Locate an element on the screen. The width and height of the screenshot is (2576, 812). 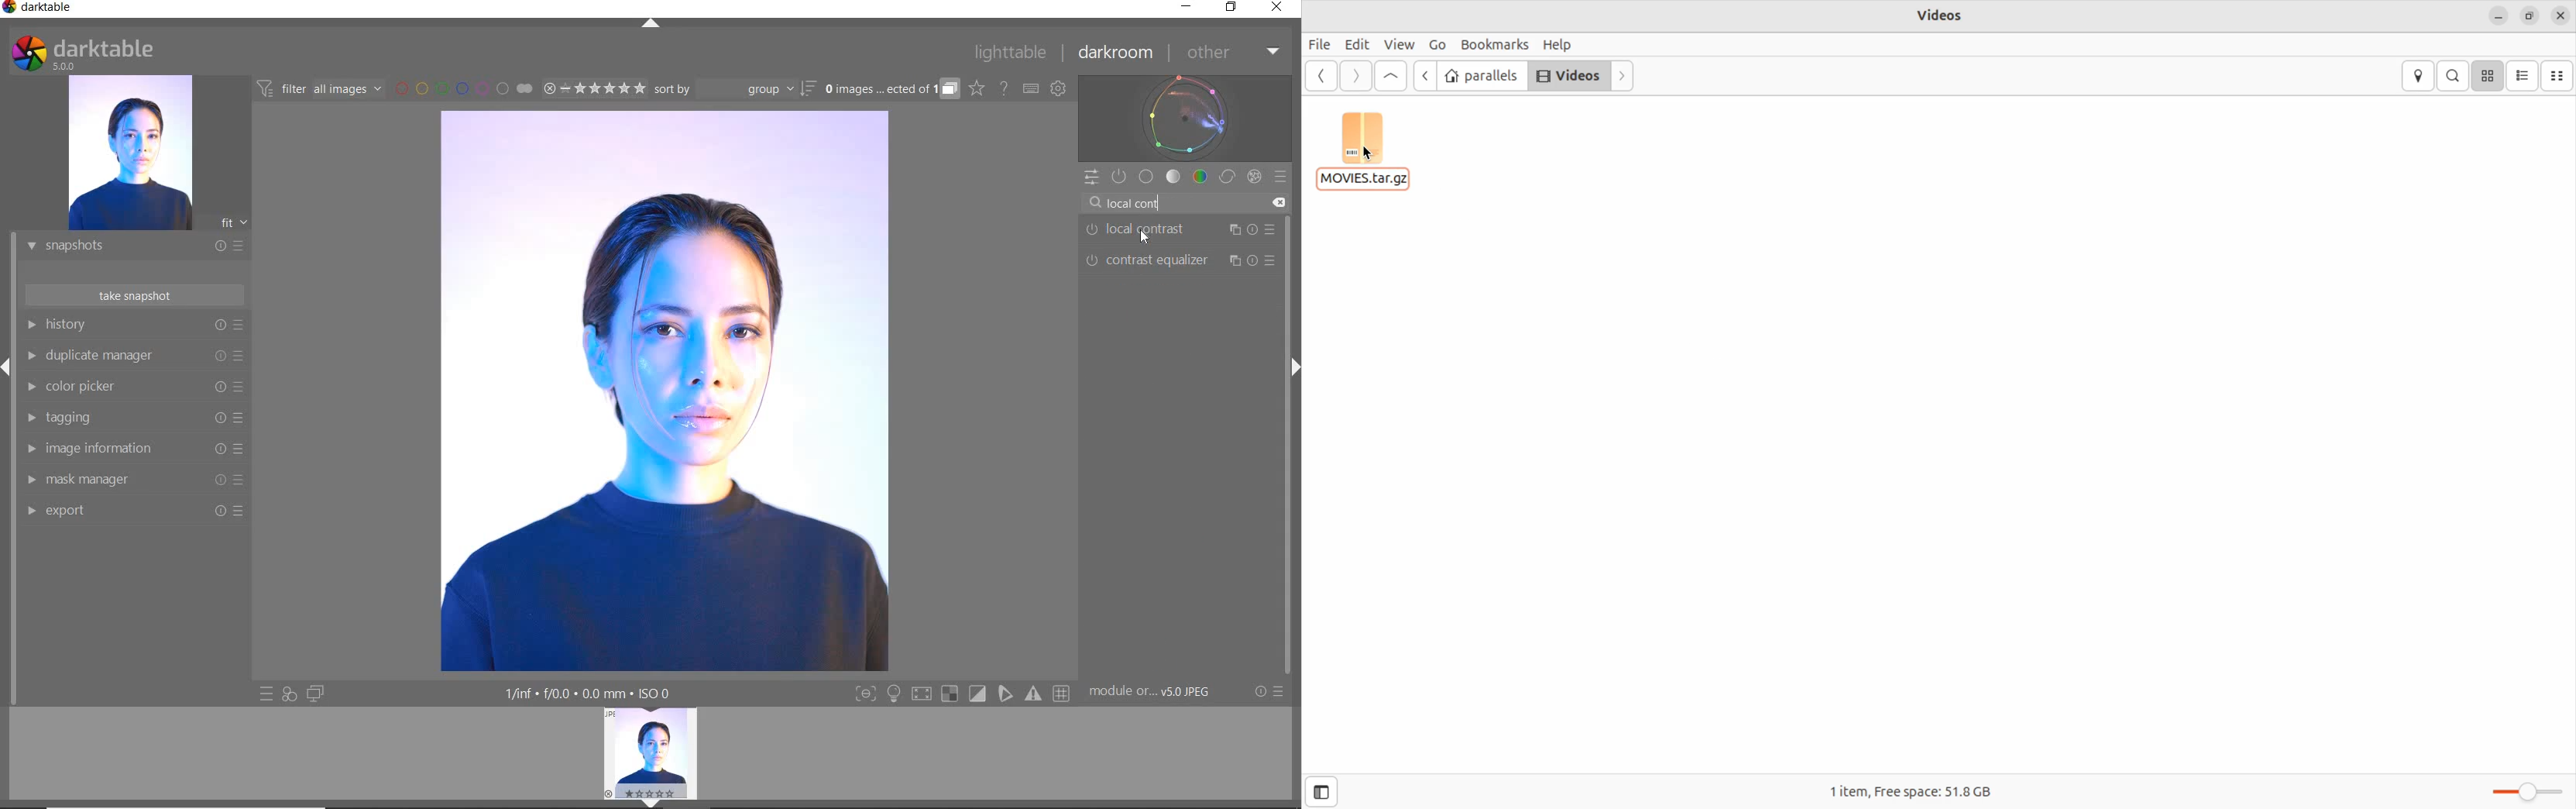
SNAPSHOTS is located at coordinates (129, 247).